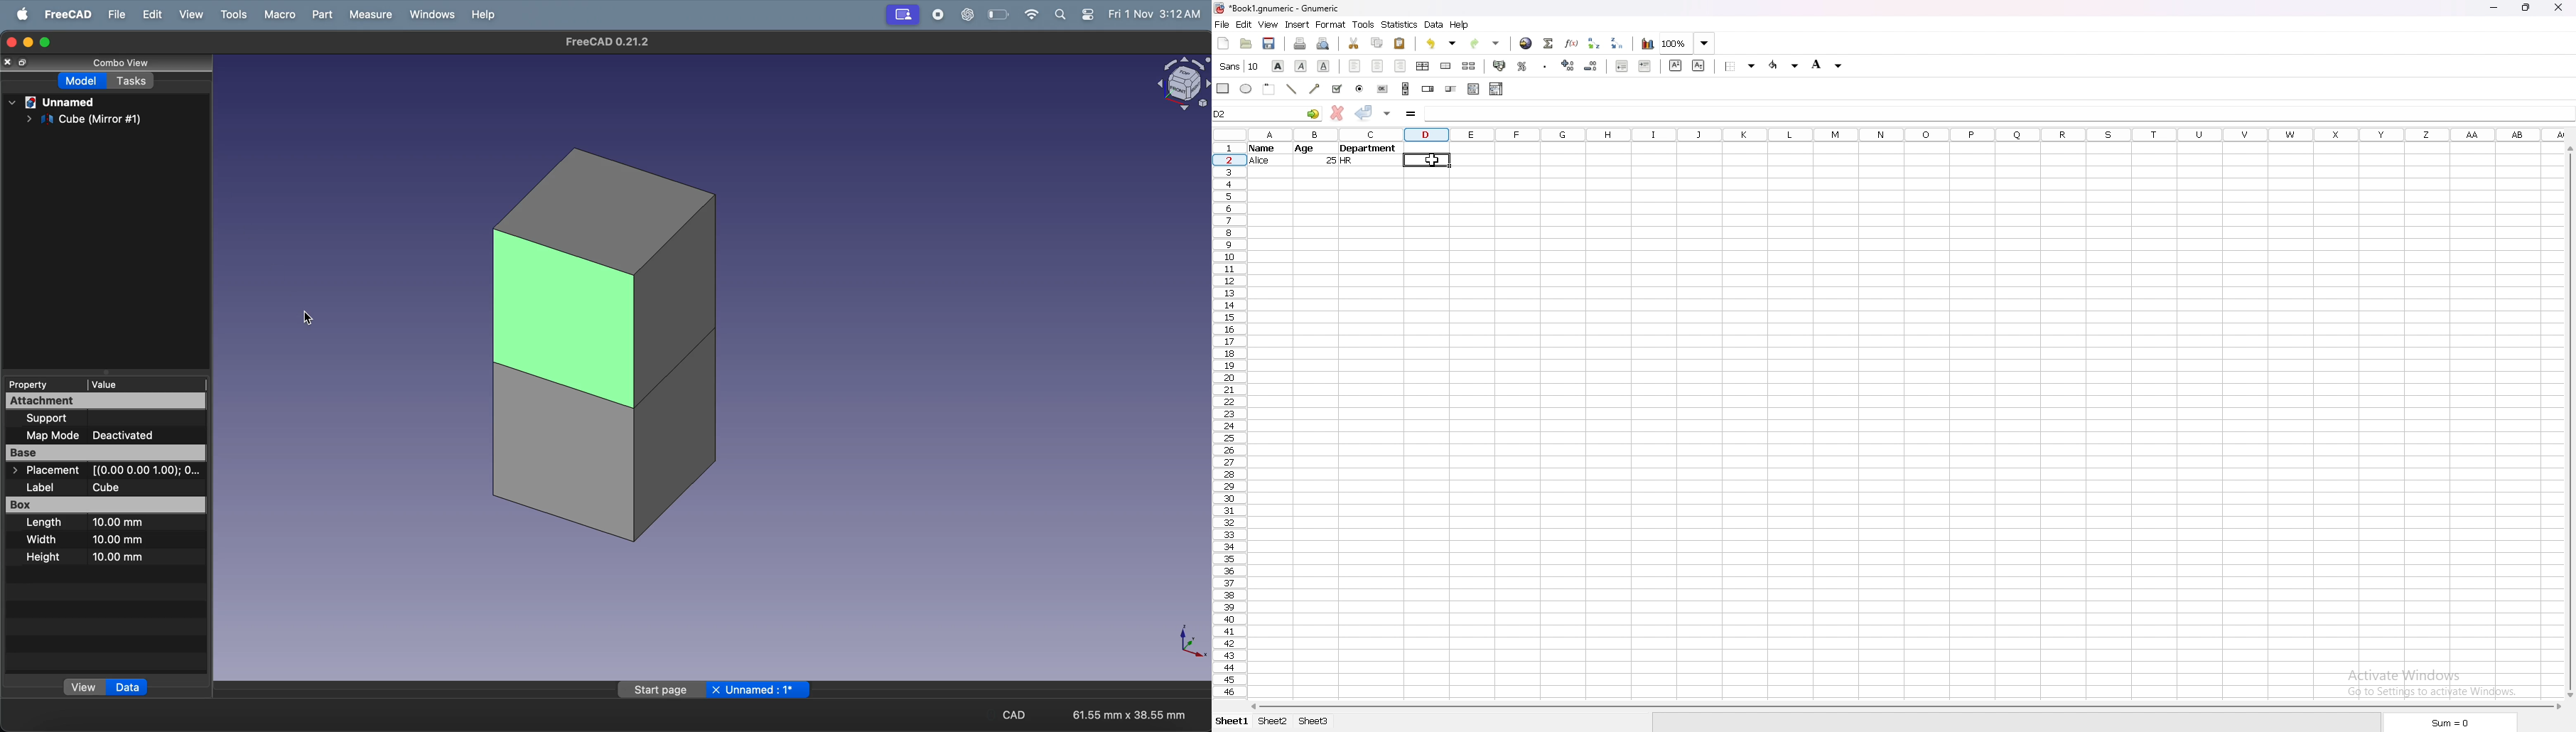 Image resolution: width=2576 pixels, height=756 pixels. Describe the element at coordinates (24, 14) in the screenshot. I see `apple menu` at that location.